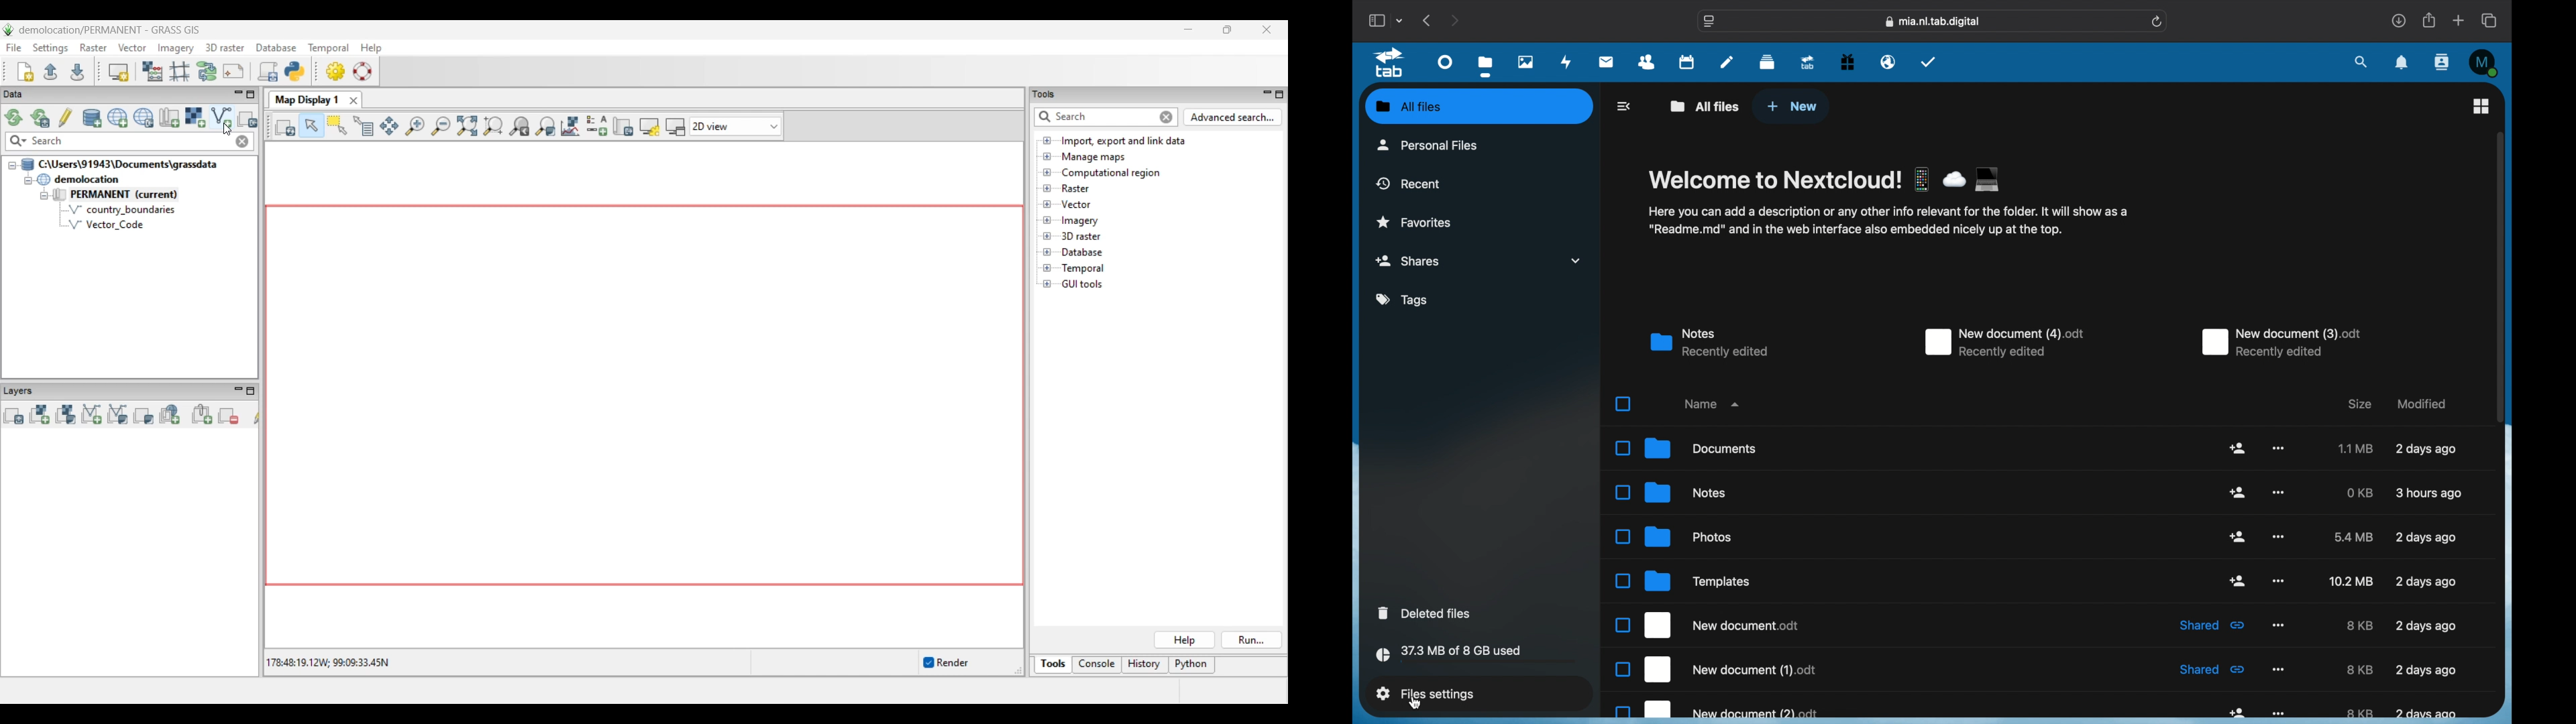  What do you see at coordinates (2278, 538) in the screenshot?
I see `more options` at bounding box center [2278, 538].